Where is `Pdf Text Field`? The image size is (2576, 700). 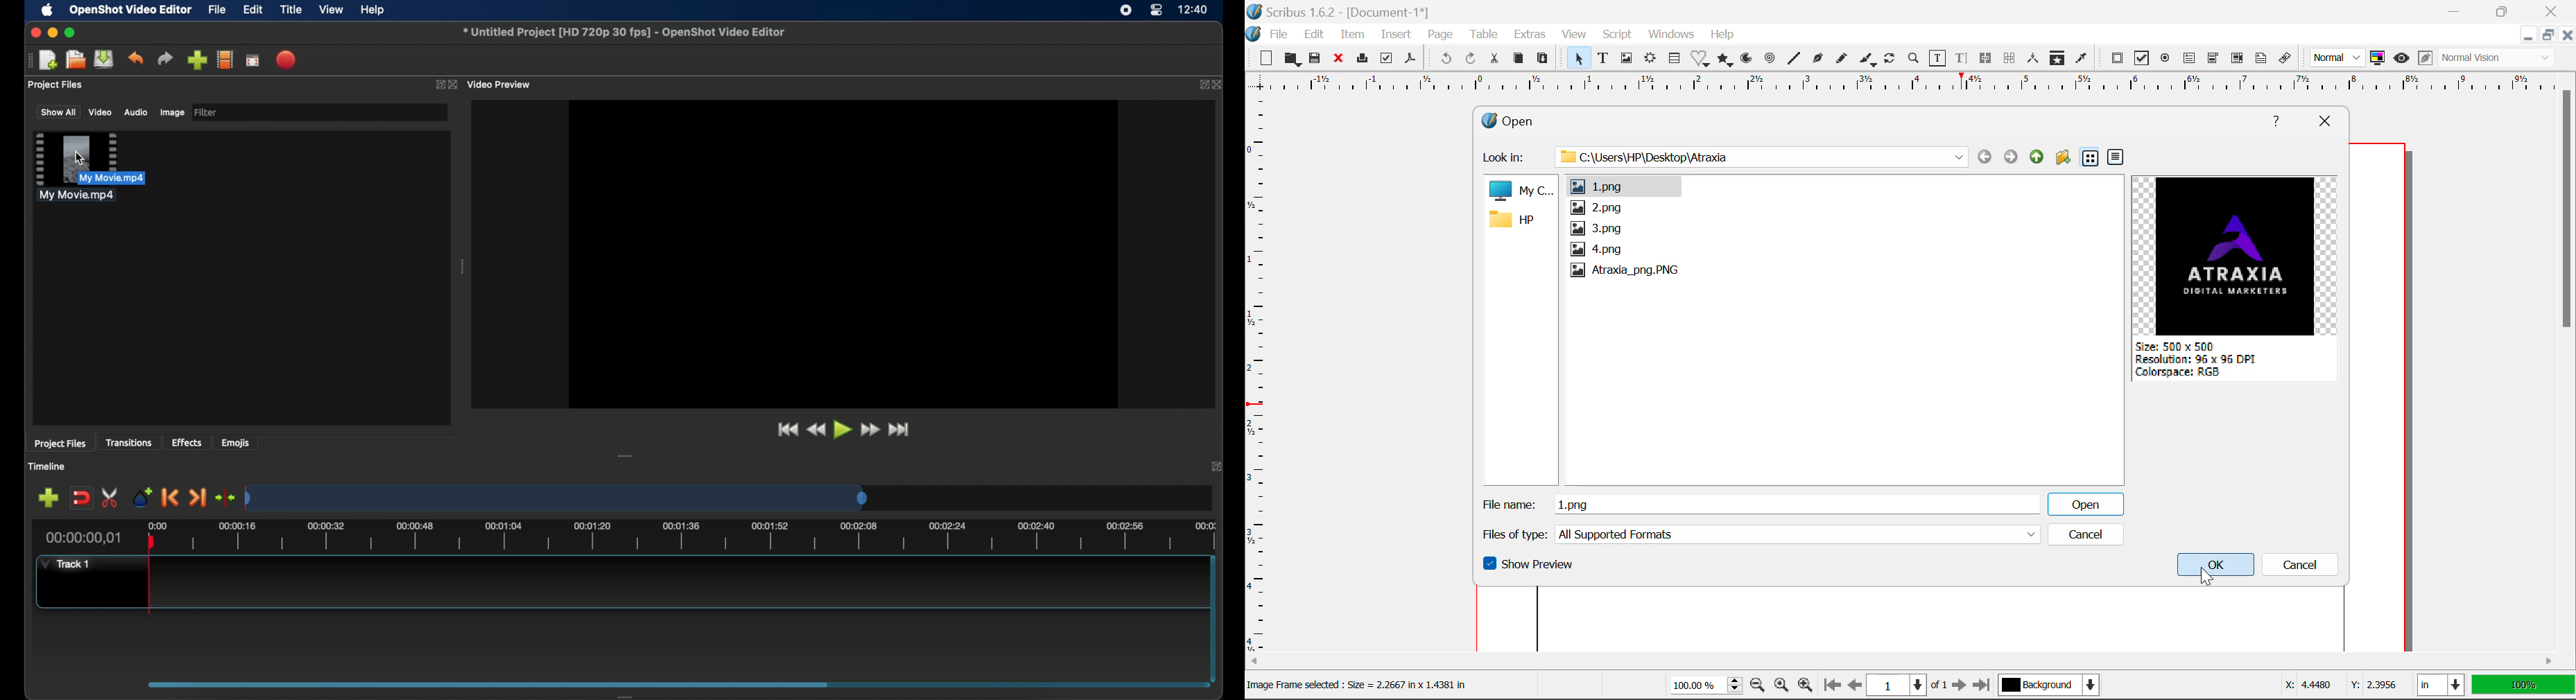
Pdf Text Field is located at coordinates (2190, 60).